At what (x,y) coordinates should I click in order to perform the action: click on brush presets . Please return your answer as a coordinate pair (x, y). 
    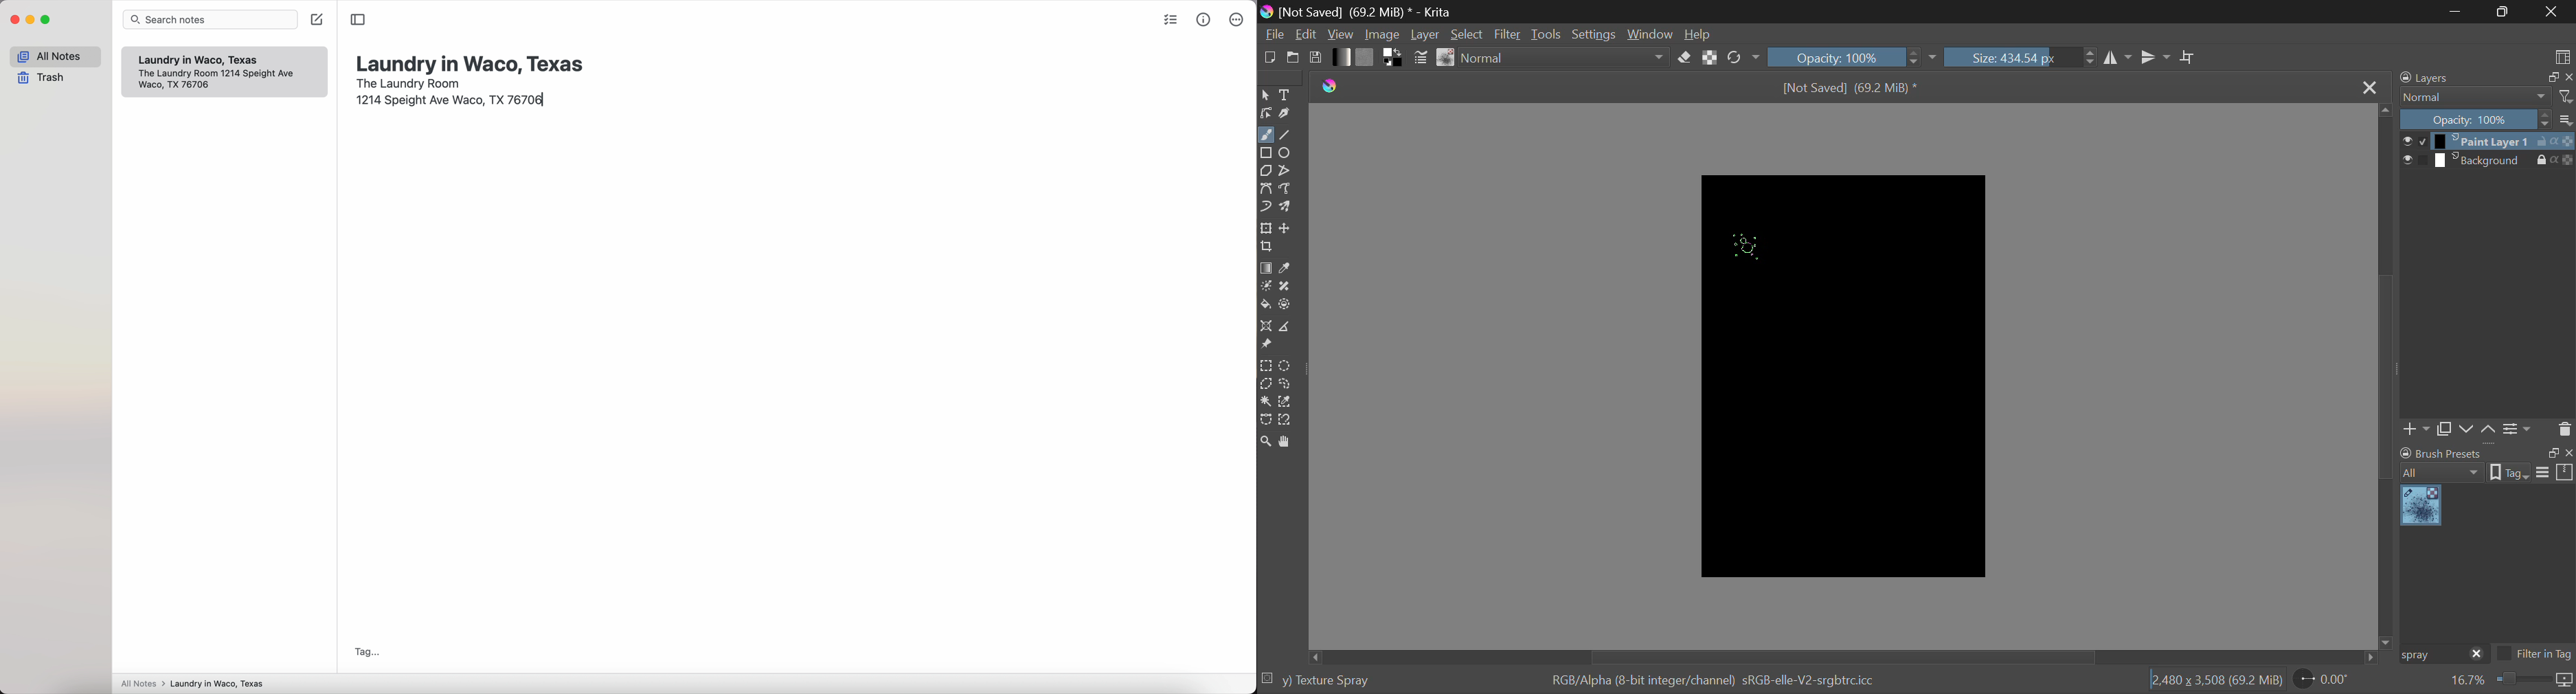
    Looking at the image, I should click on (2441, 453).